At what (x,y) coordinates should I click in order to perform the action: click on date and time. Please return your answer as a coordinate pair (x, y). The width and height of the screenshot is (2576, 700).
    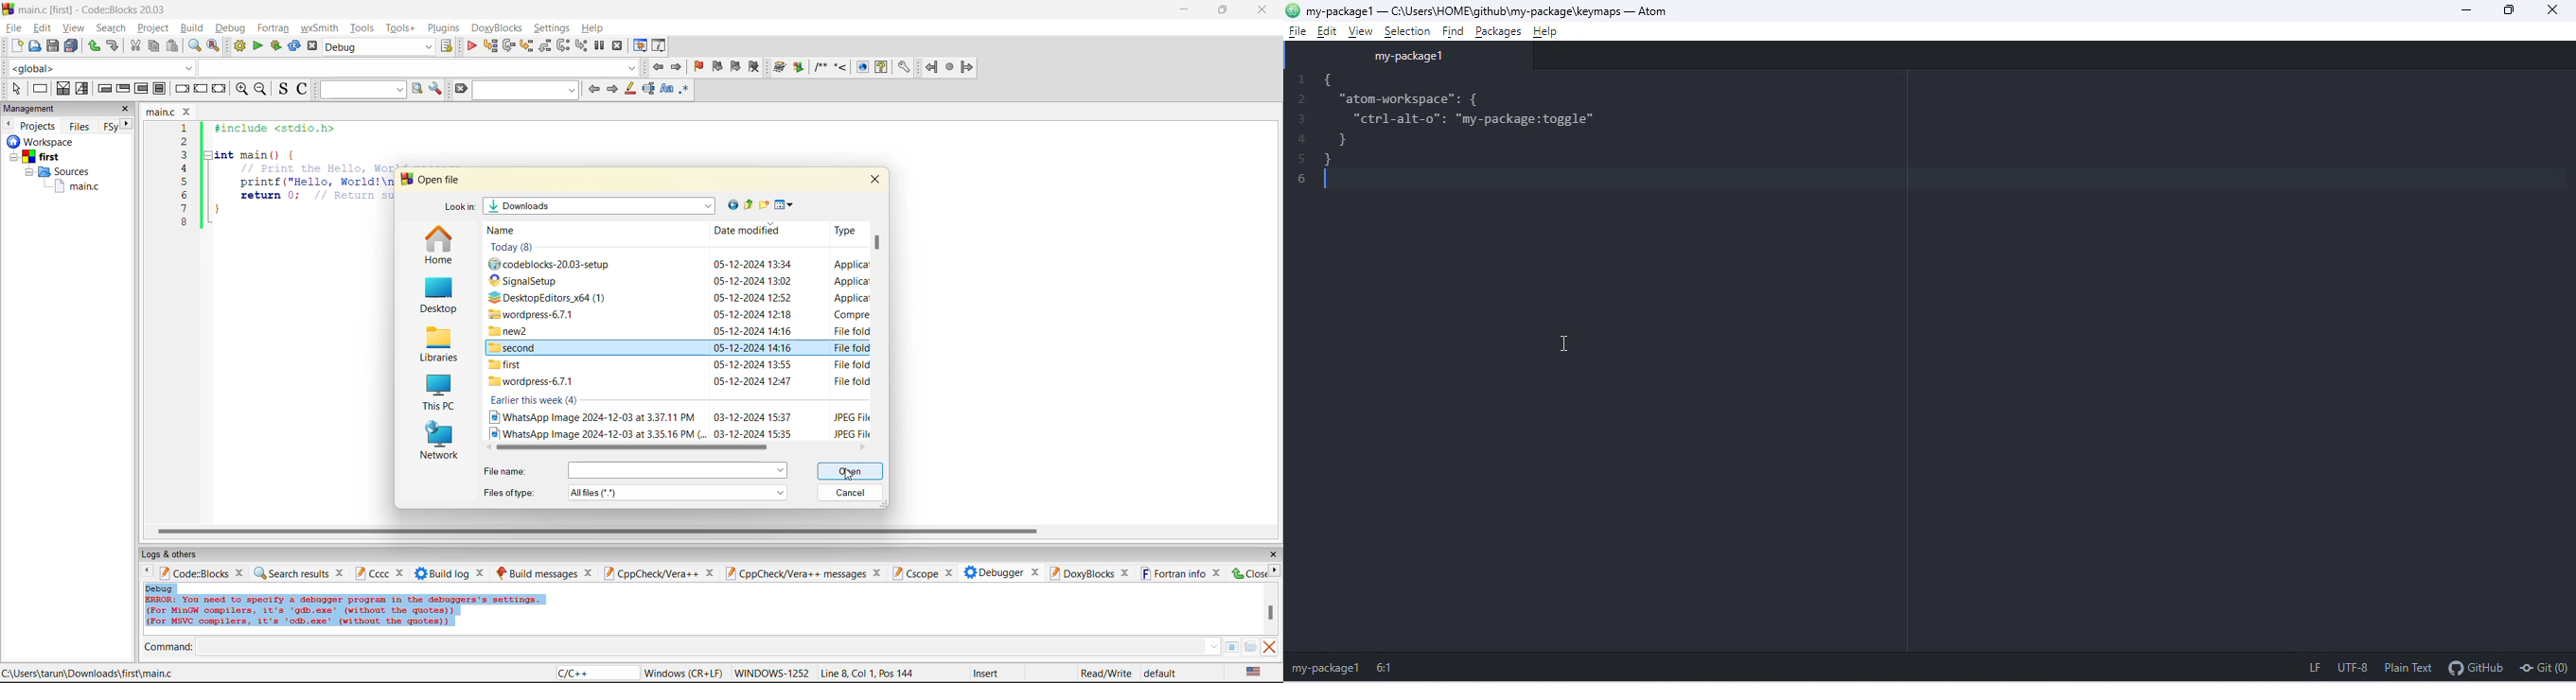
    Looking at the image, I should click on (756, 433).